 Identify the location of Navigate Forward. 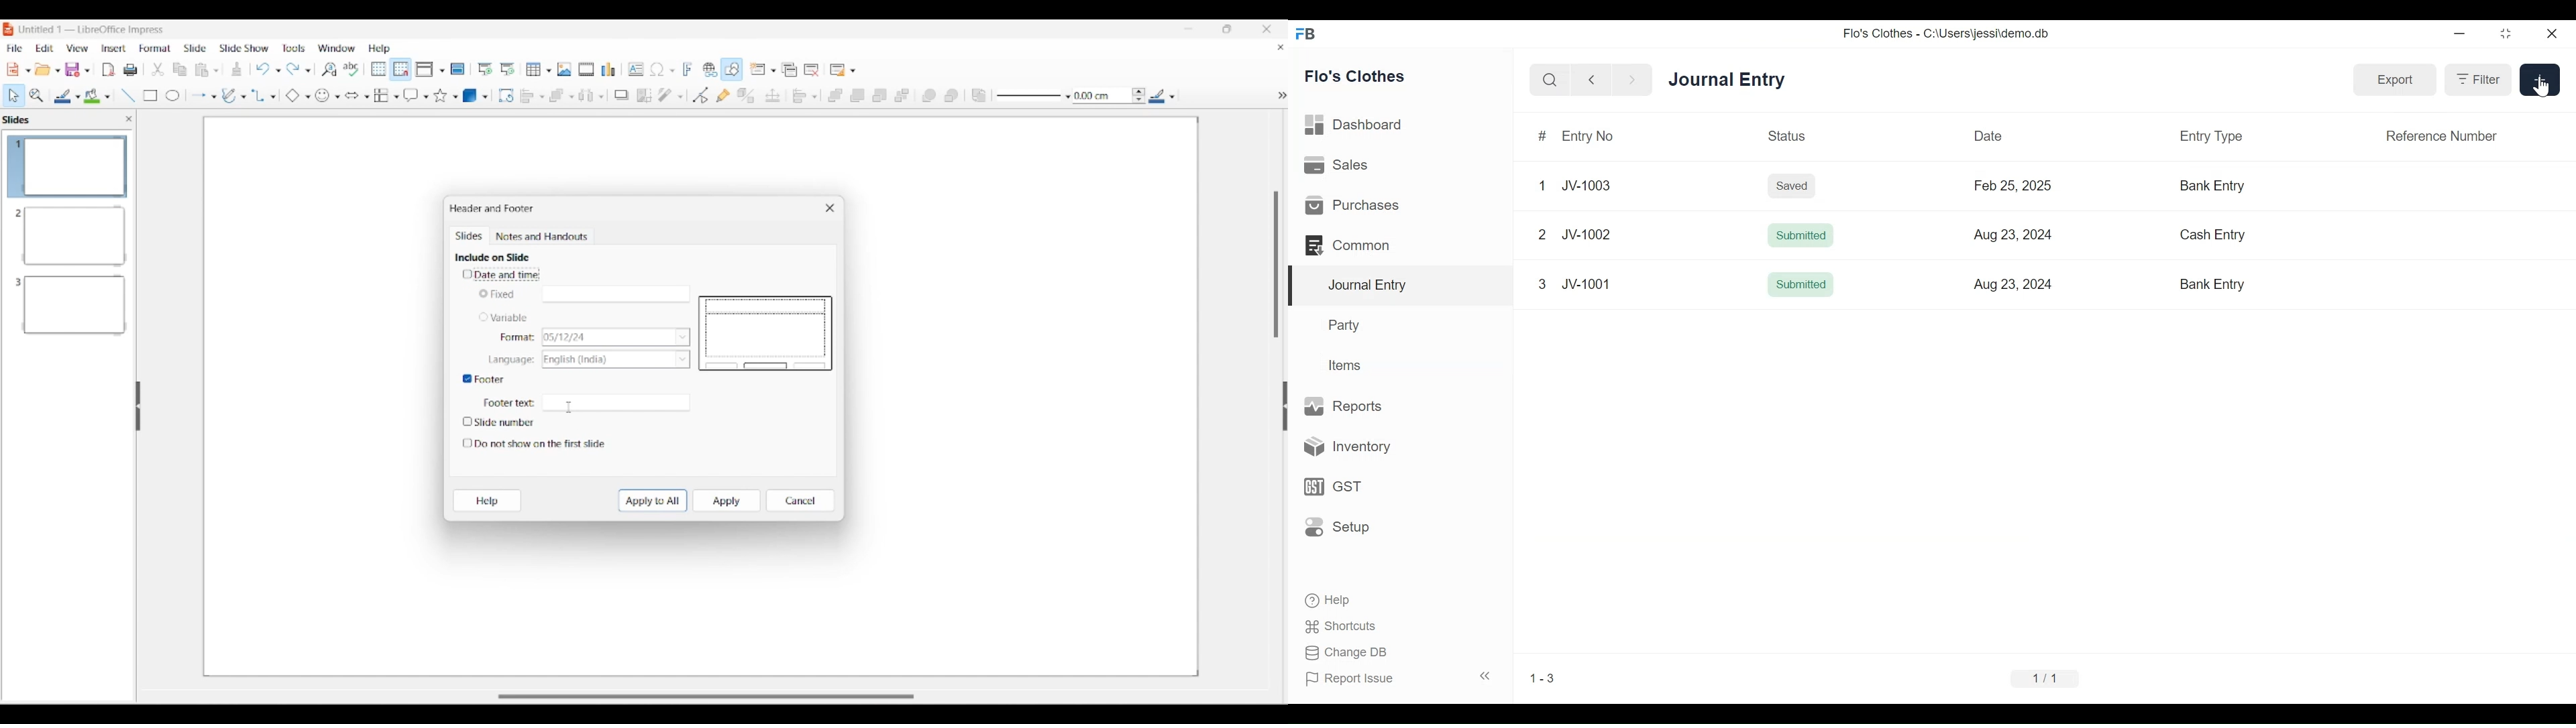
(1632, 80).